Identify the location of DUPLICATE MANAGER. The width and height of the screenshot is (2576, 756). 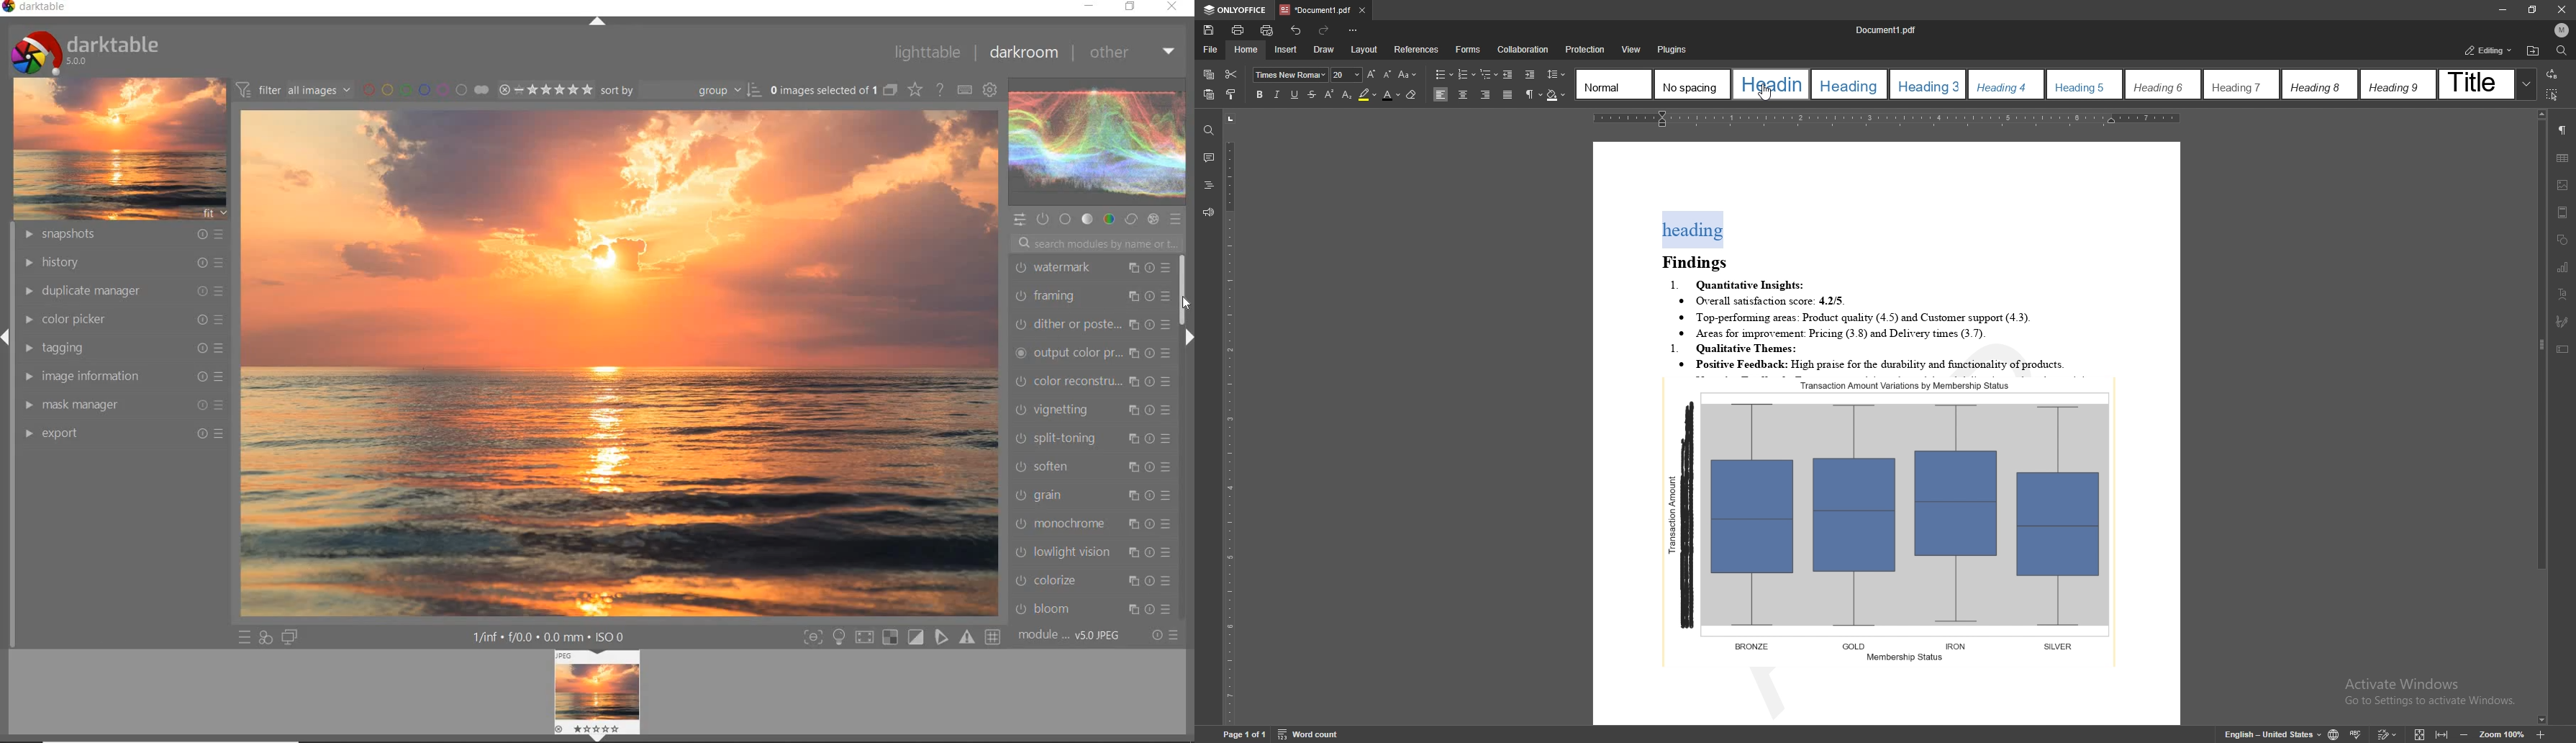
(121, 289).